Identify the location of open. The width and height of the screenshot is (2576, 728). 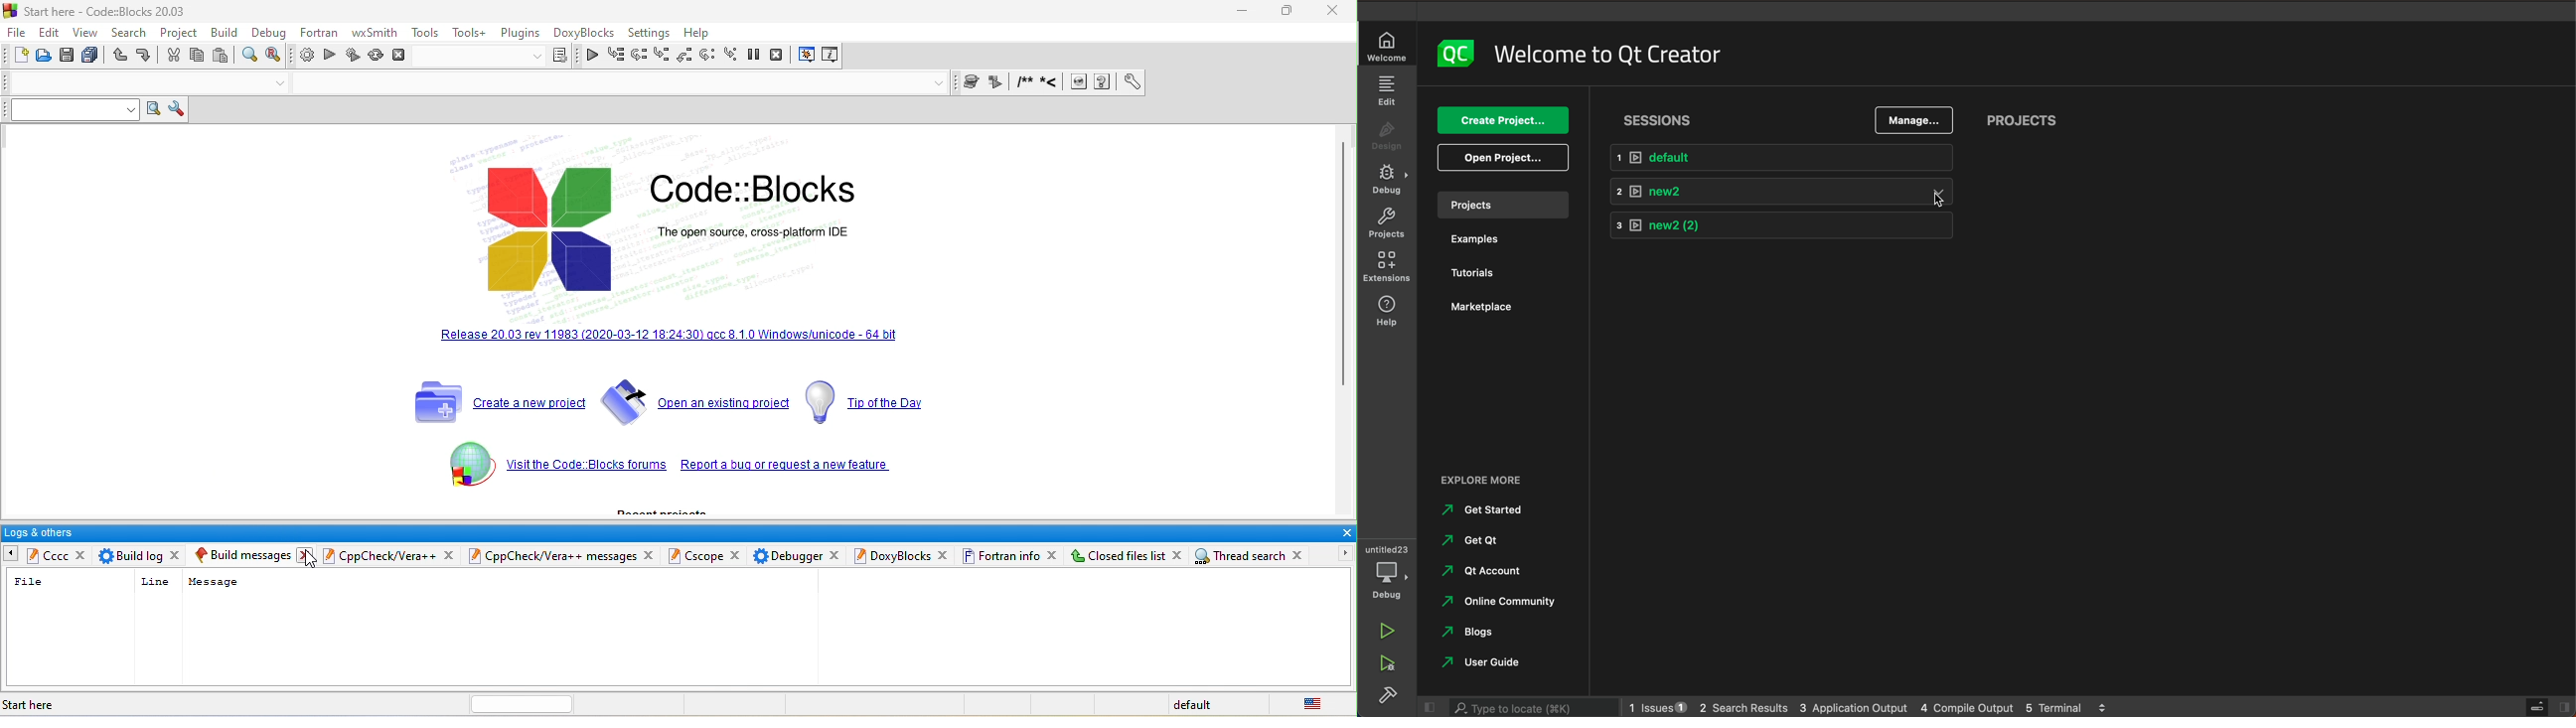
(44, 57).